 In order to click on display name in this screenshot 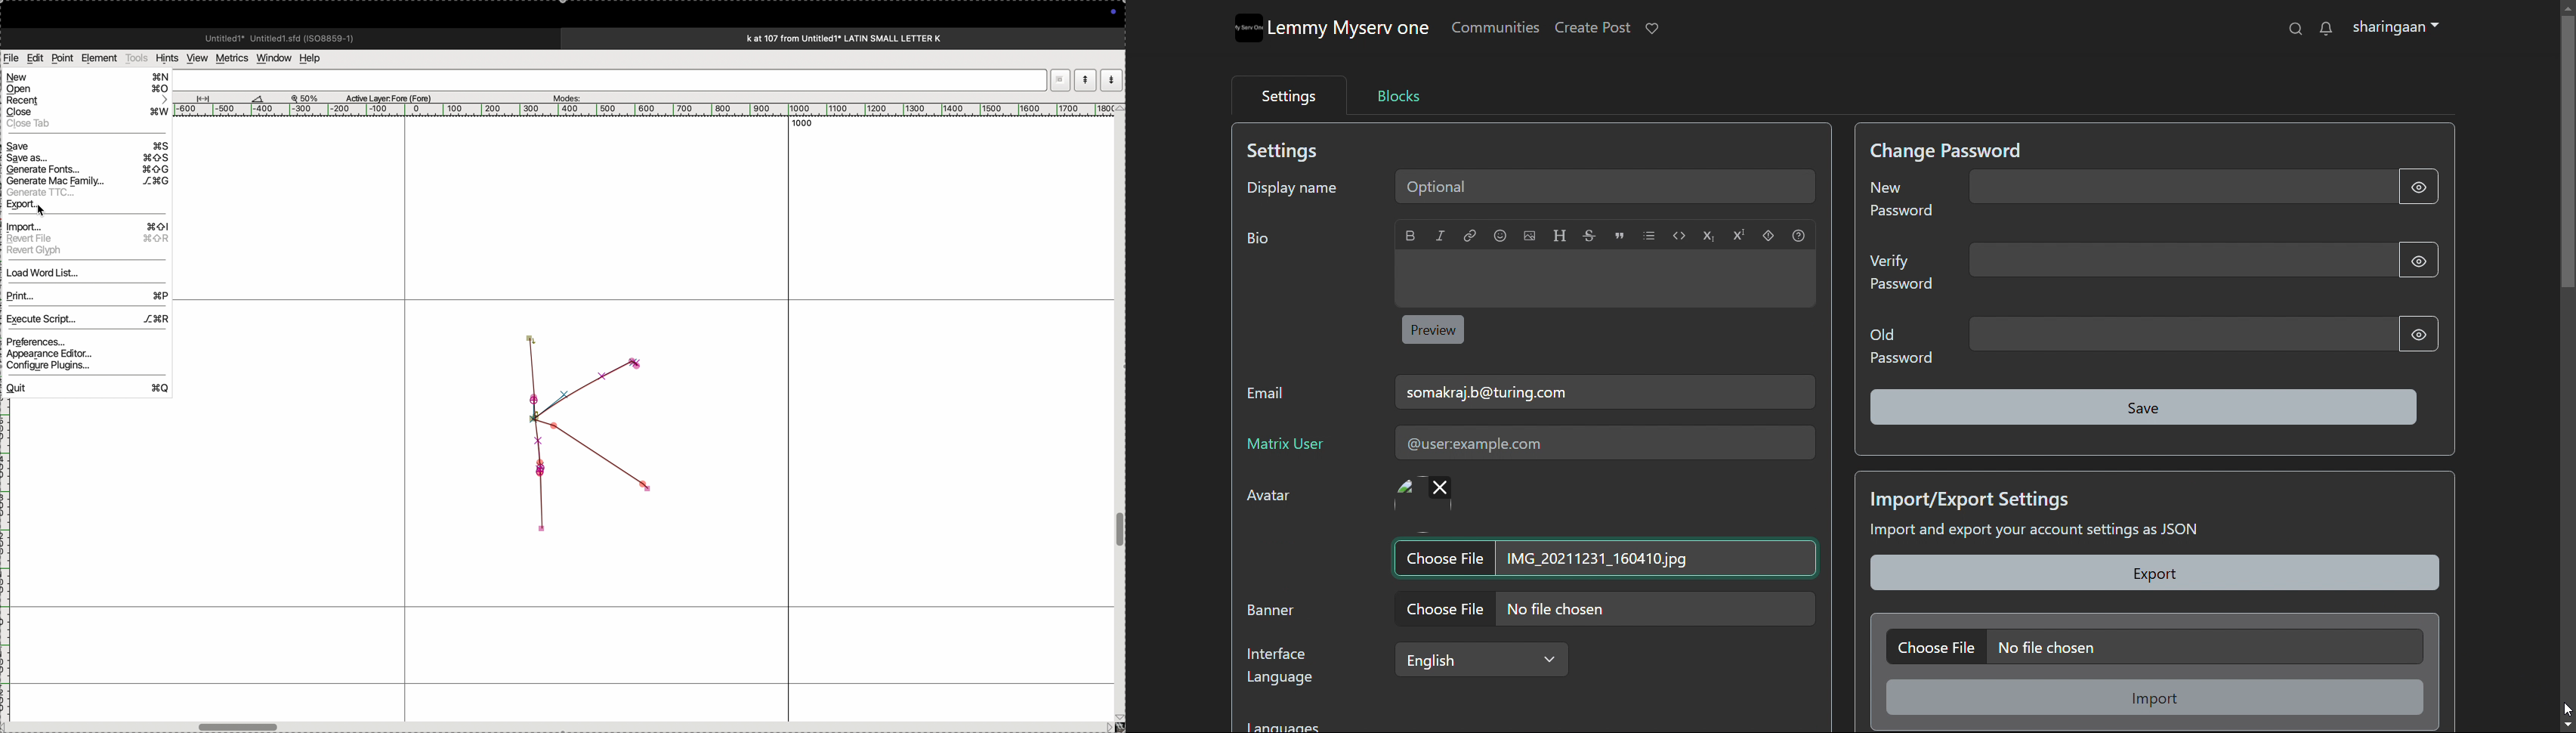, I will do `click(1293, 185)`.